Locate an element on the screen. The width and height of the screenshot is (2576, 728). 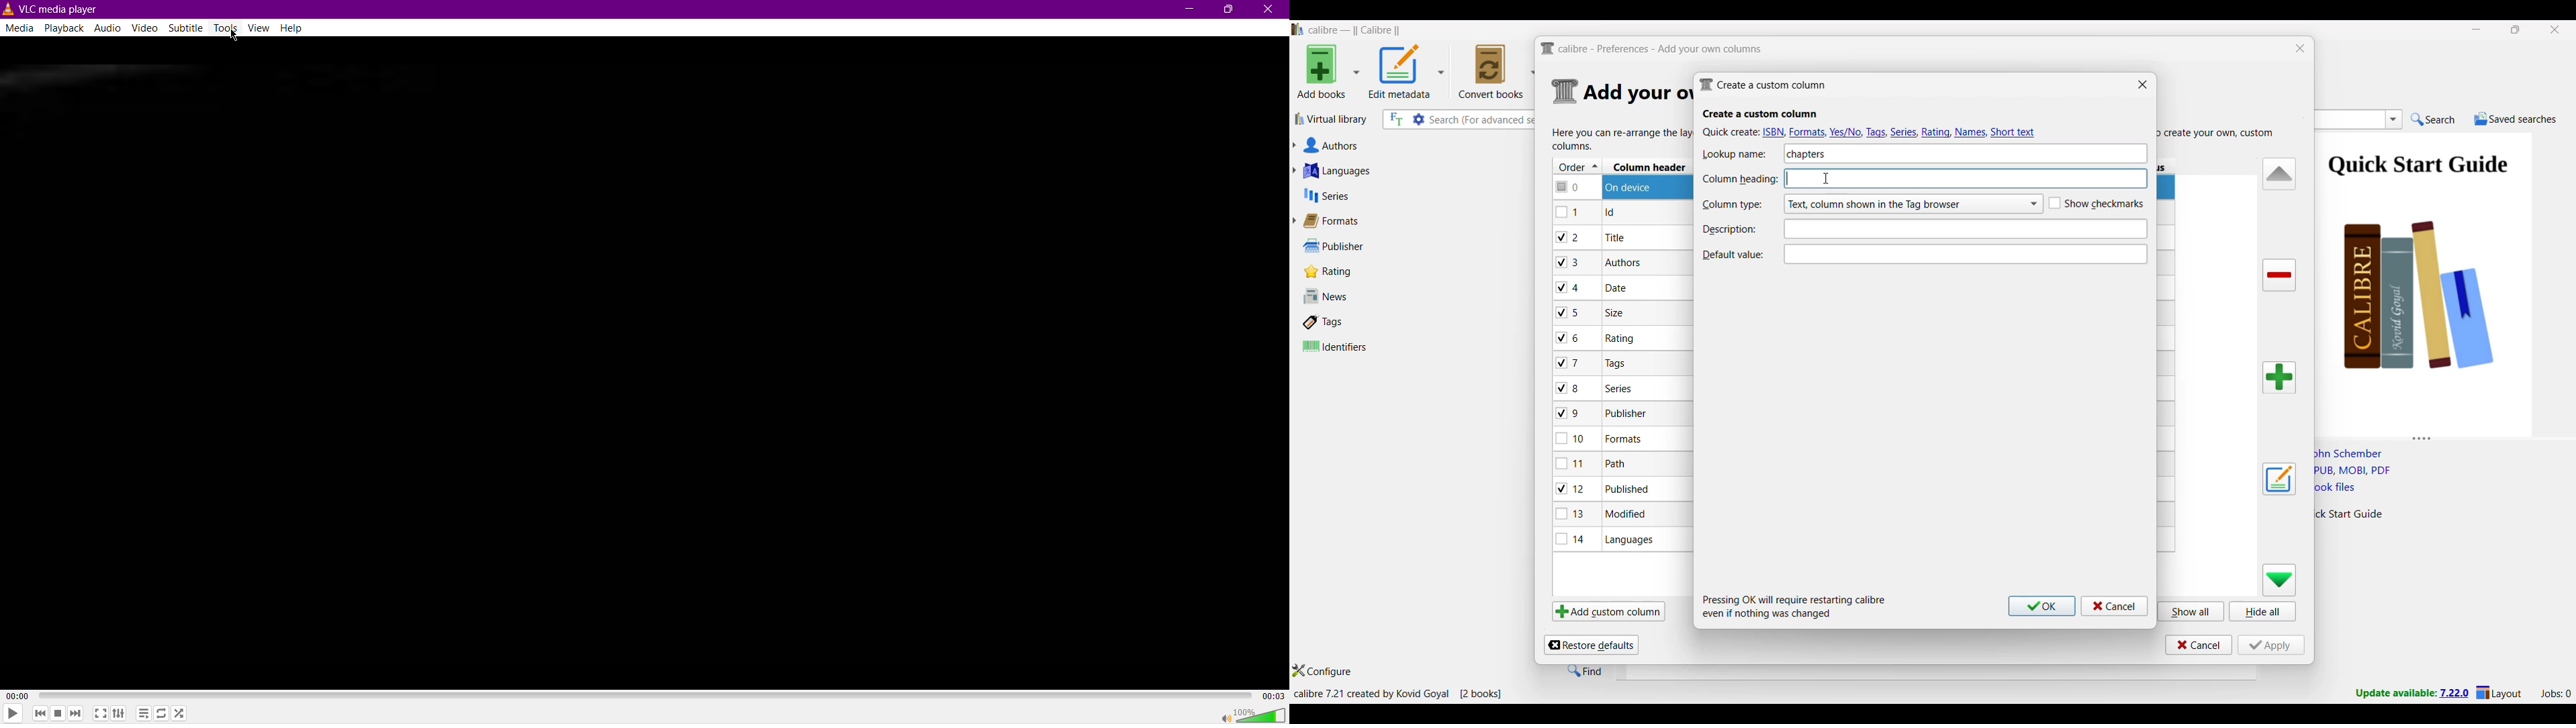
Indicates description text box is located at coordinates (1730, 229).